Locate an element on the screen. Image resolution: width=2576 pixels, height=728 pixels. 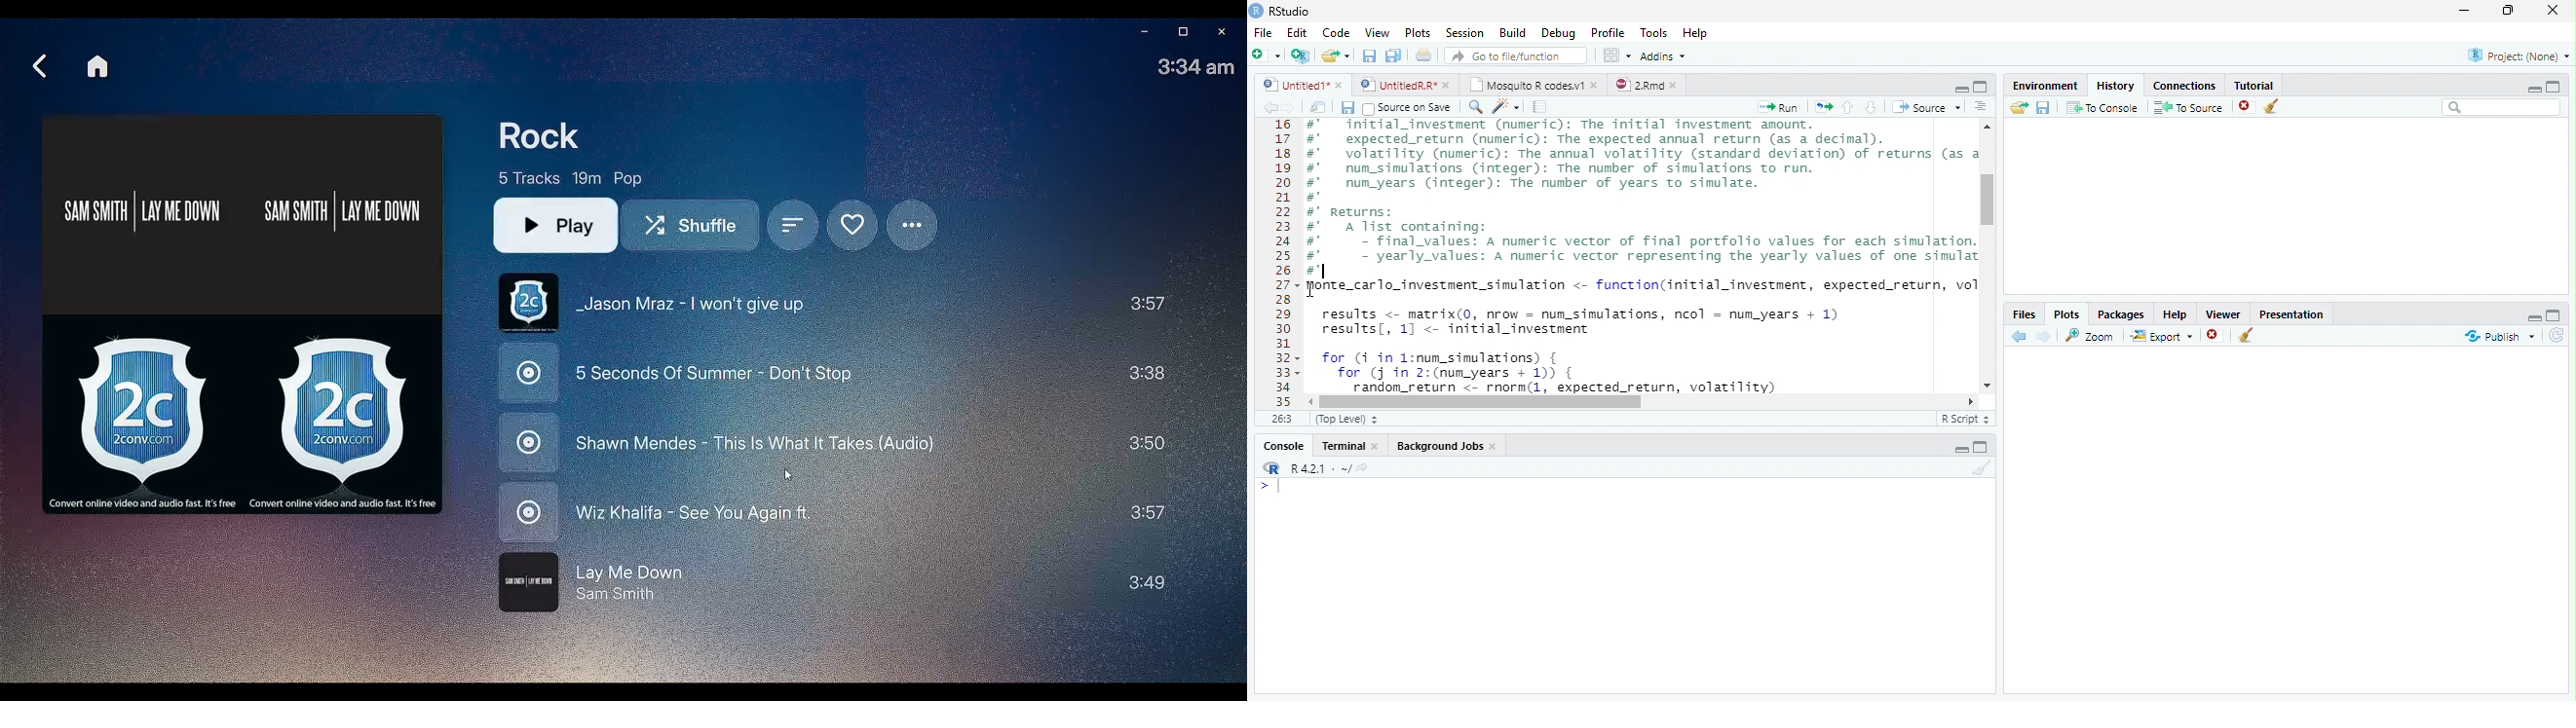
Source is located at coordinates (1925, 106).